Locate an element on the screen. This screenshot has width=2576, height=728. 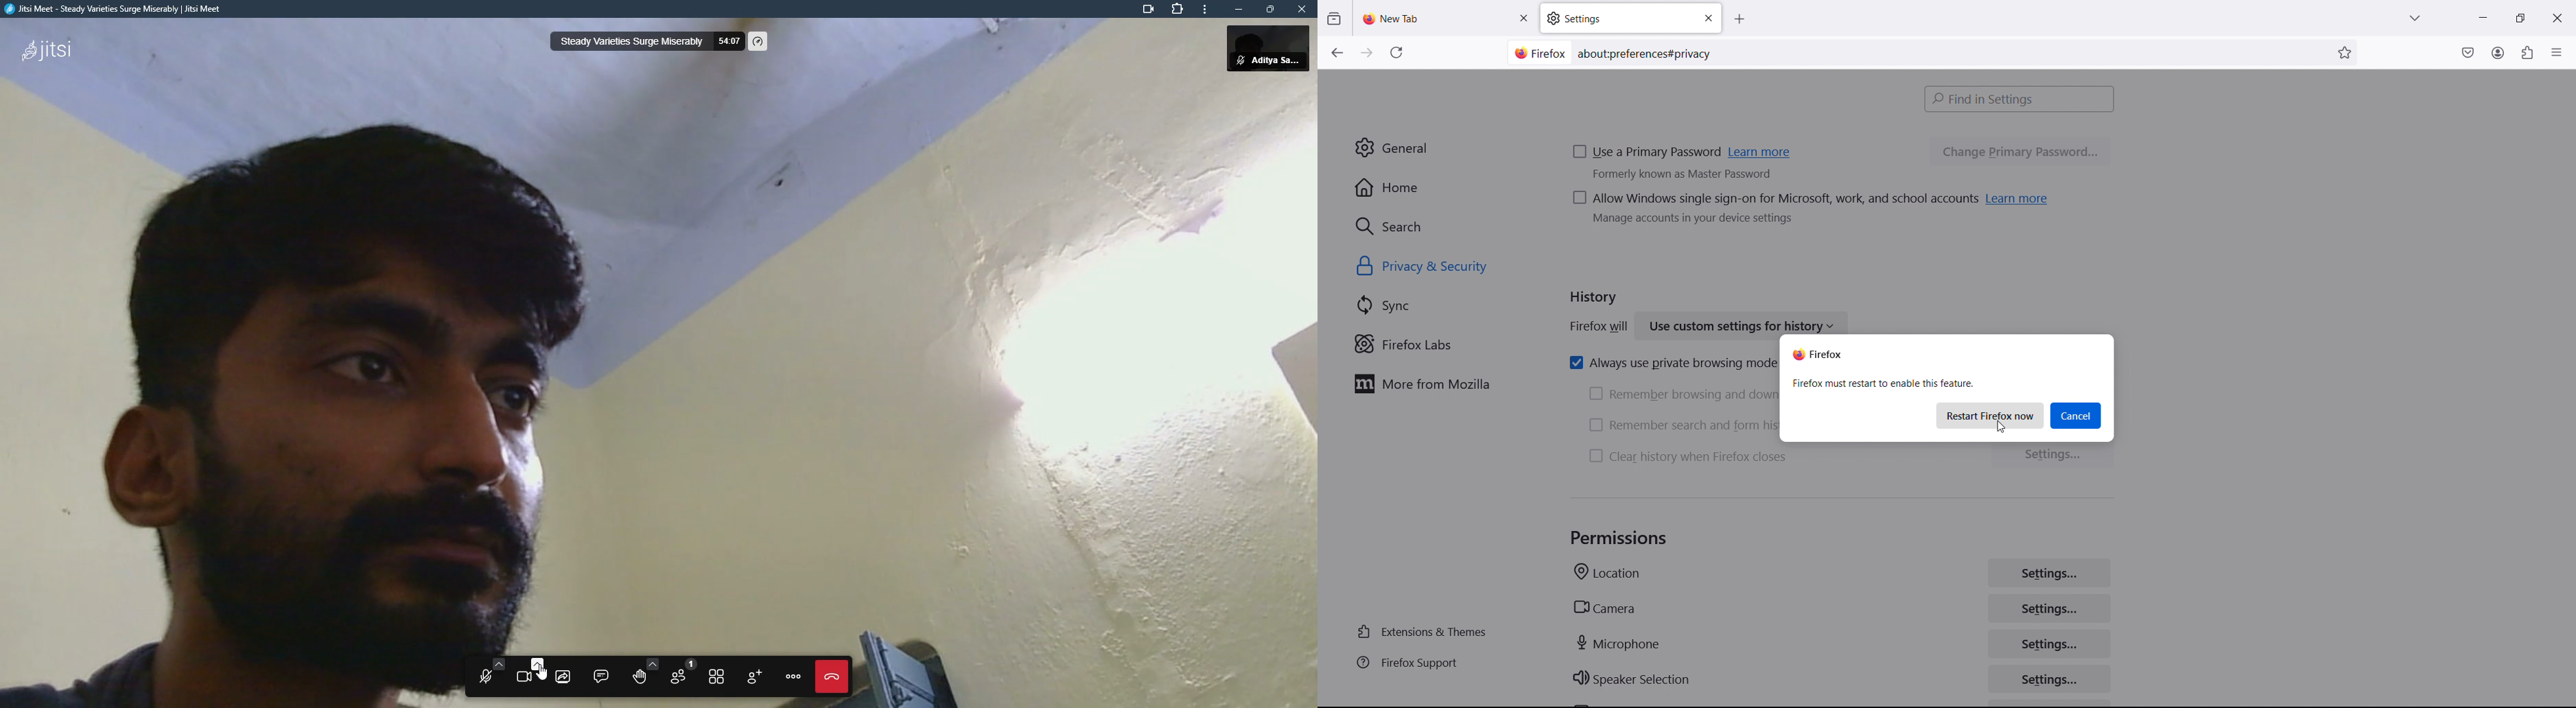
settings to clear history is located at coordinates (2053, 456).